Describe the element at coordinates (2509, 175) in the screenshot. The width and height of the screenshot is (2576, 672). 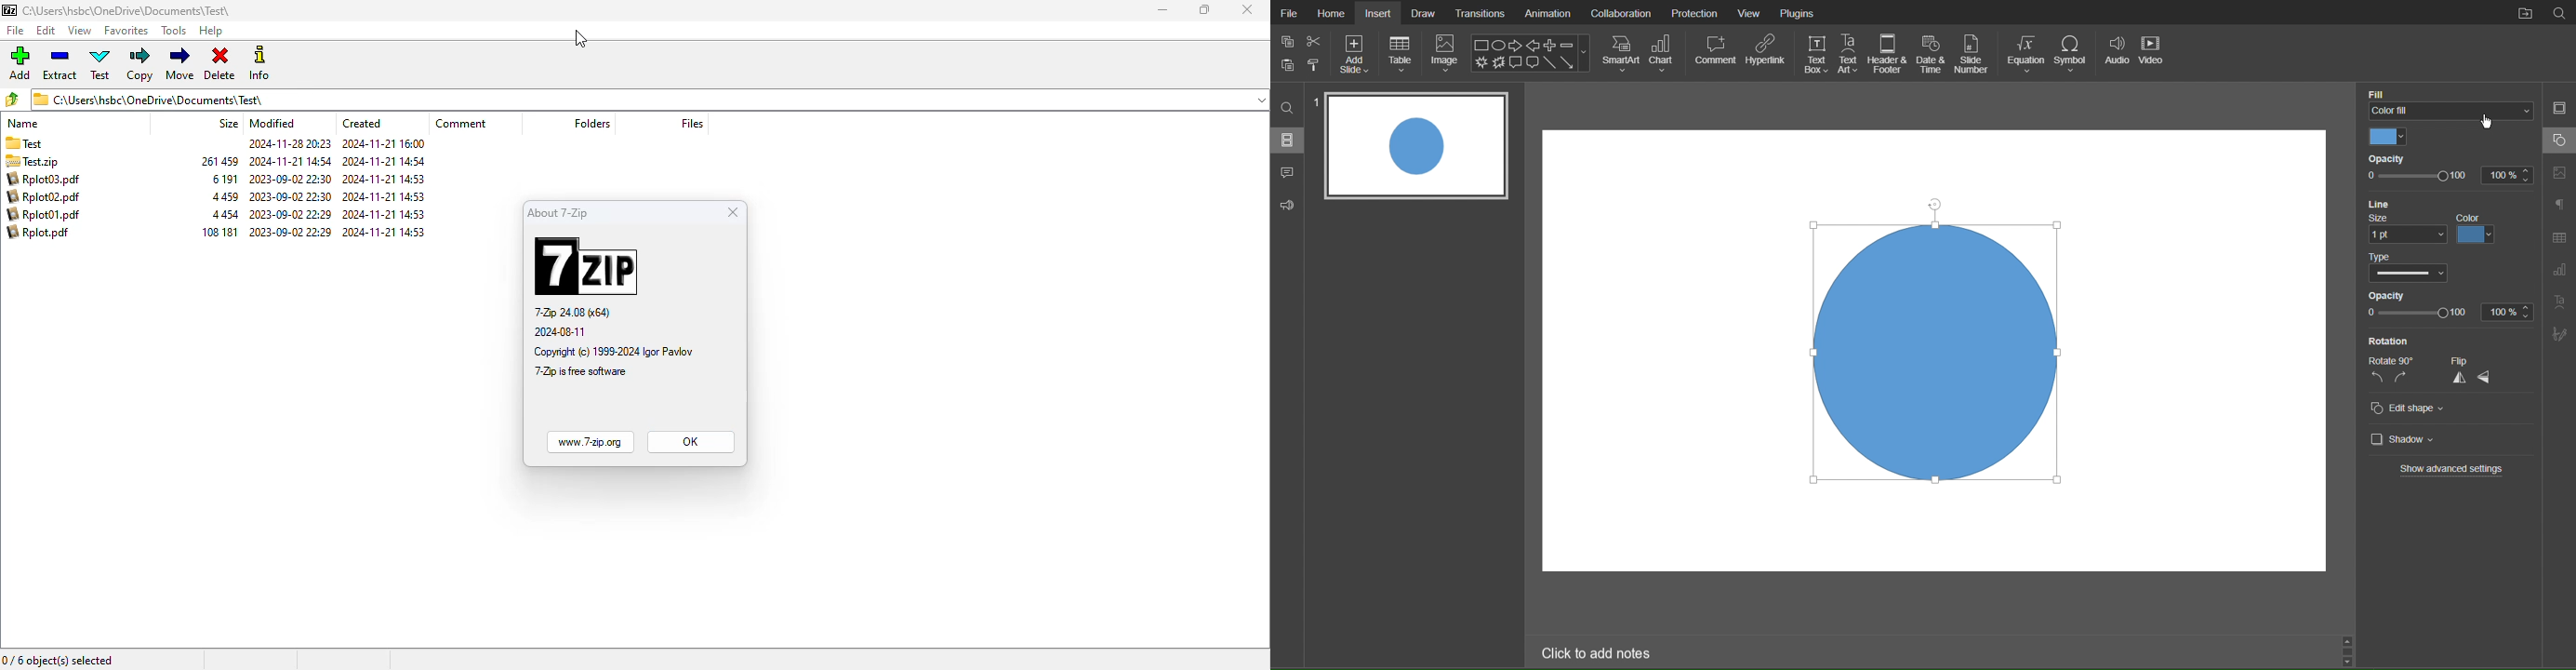
I see `100%` at that location.